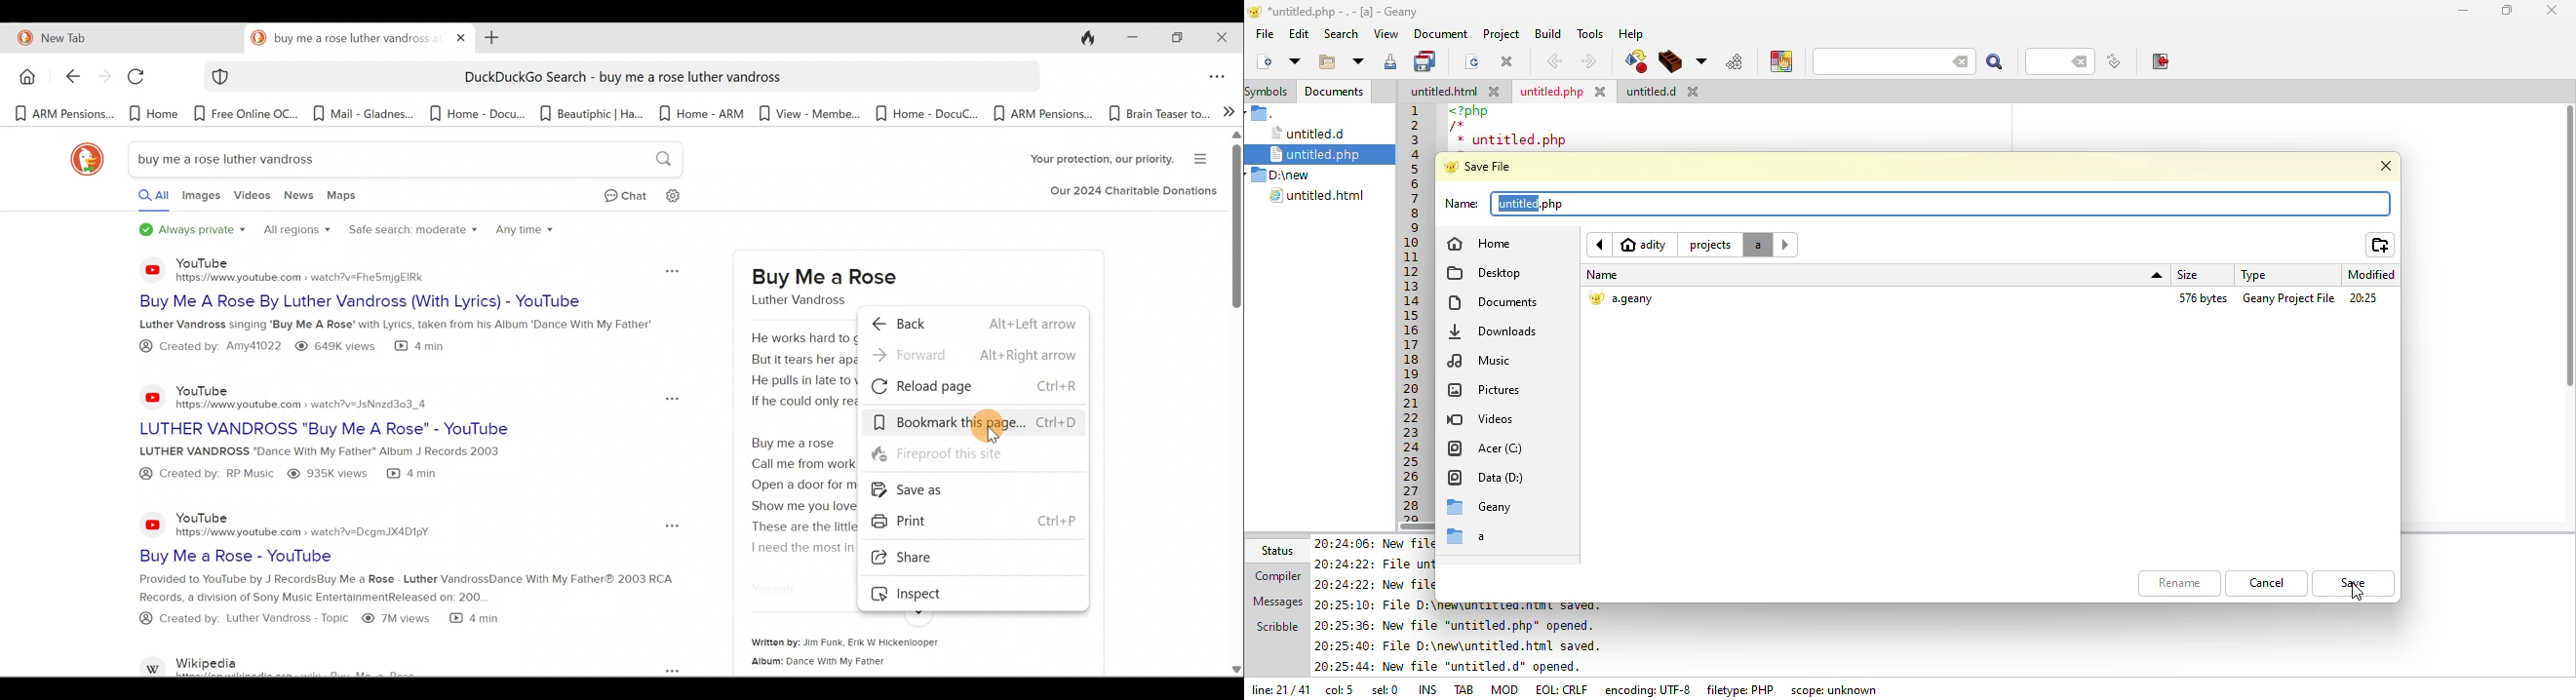 This screenshot has width=2576, height=700. Describe the element at coordinates (25, 76) in the screenshot. I see `Home` at that location.